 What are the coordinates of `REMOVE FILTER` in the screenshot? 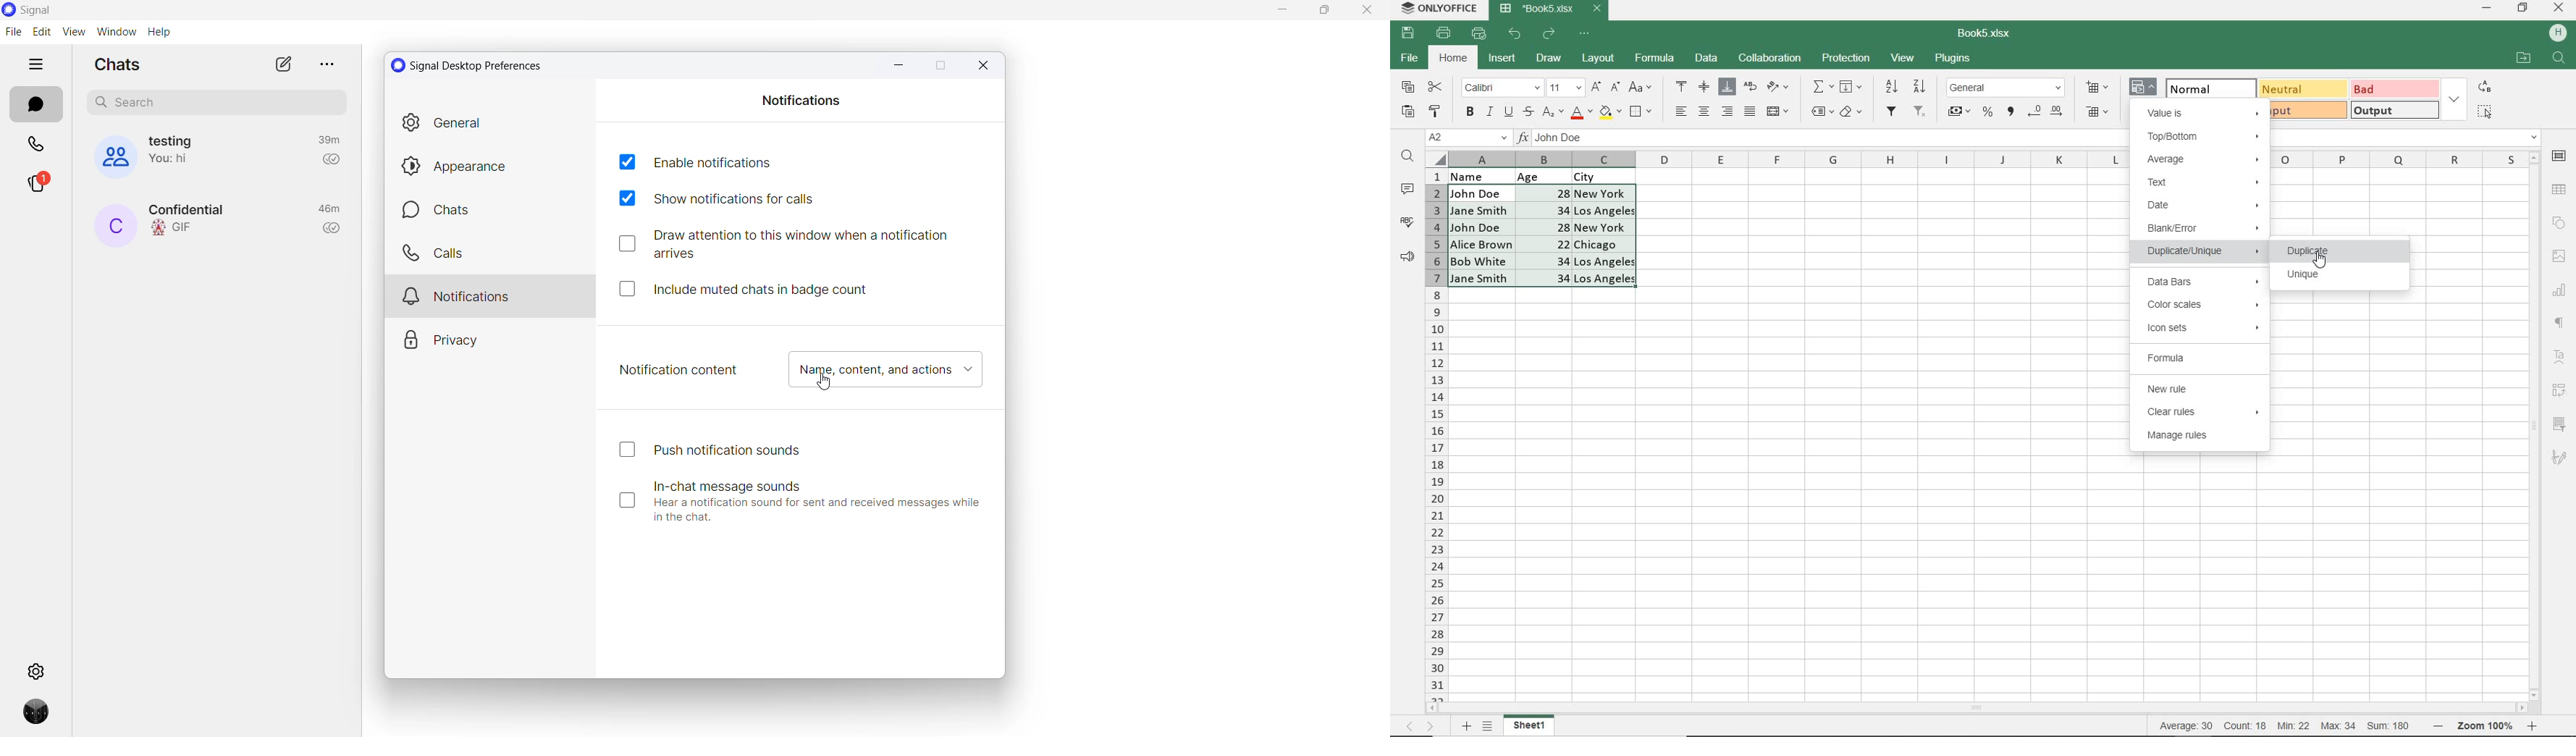 It's located at (1921, 110).